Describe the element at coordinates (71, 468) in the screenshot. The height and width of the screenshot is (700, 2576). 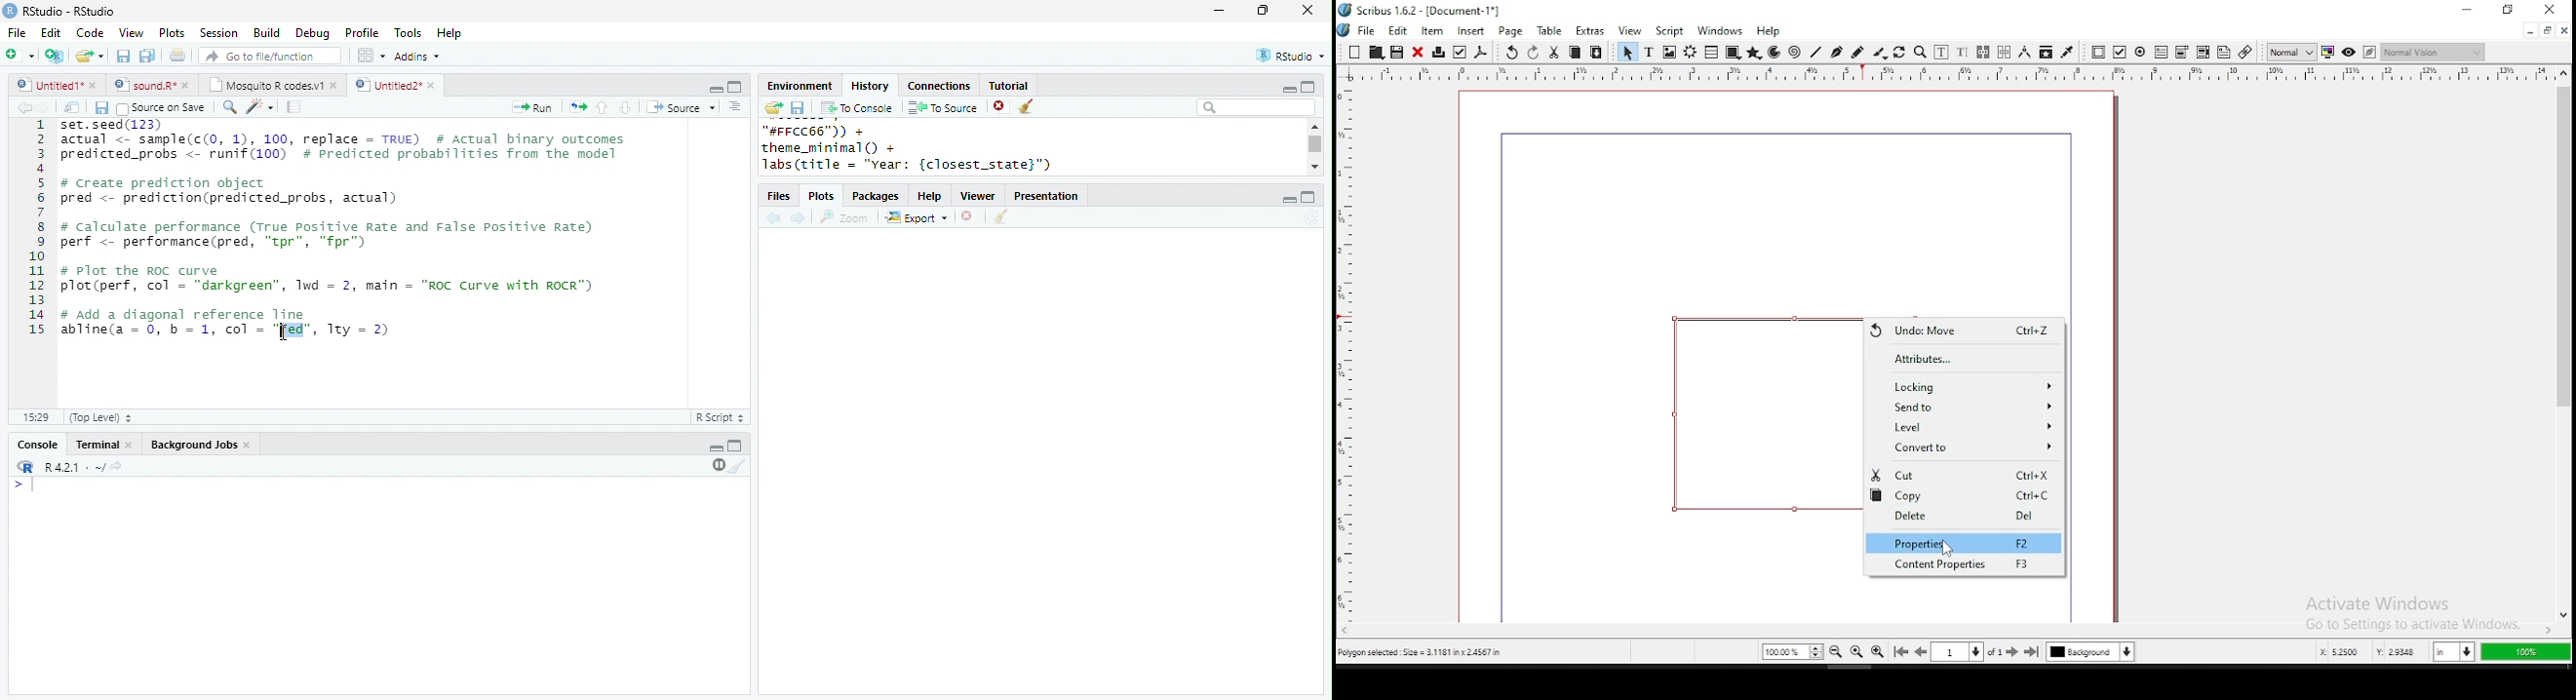
I see `R 4.2.1 .~/` at that location.